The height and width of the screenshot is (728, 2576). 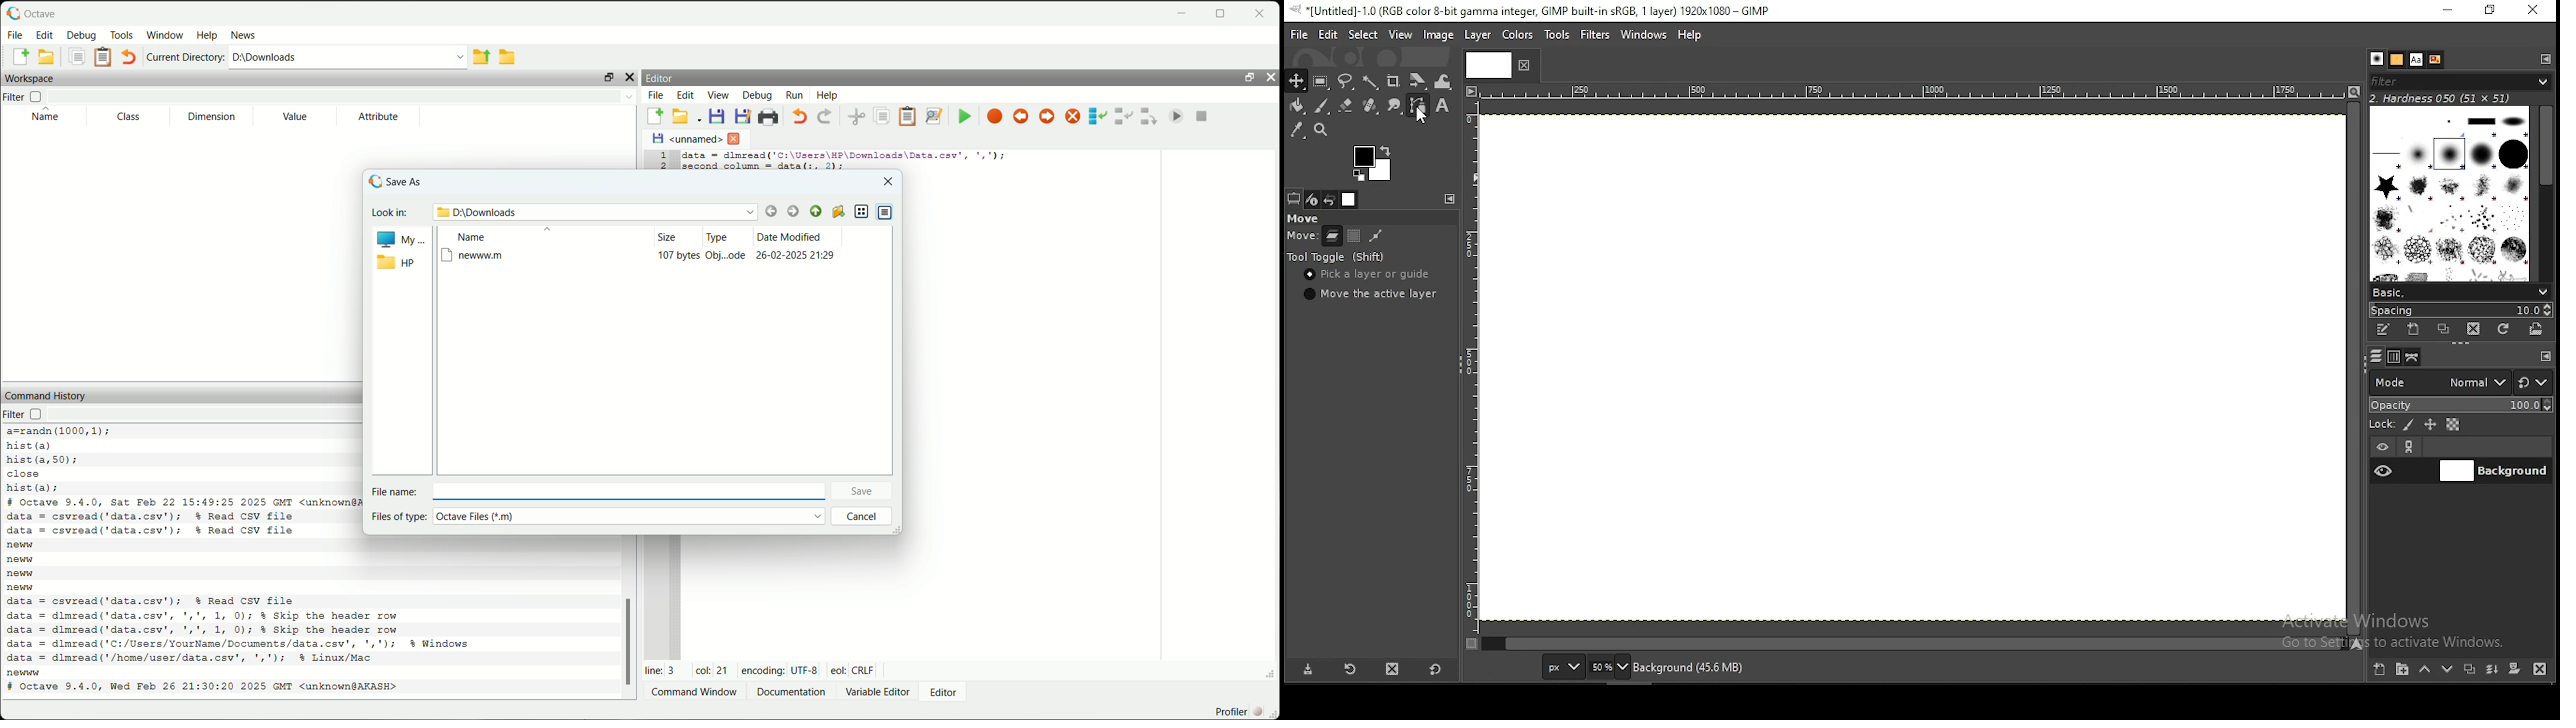 I want to click on scroll bar, so click(x=2353, y=368).